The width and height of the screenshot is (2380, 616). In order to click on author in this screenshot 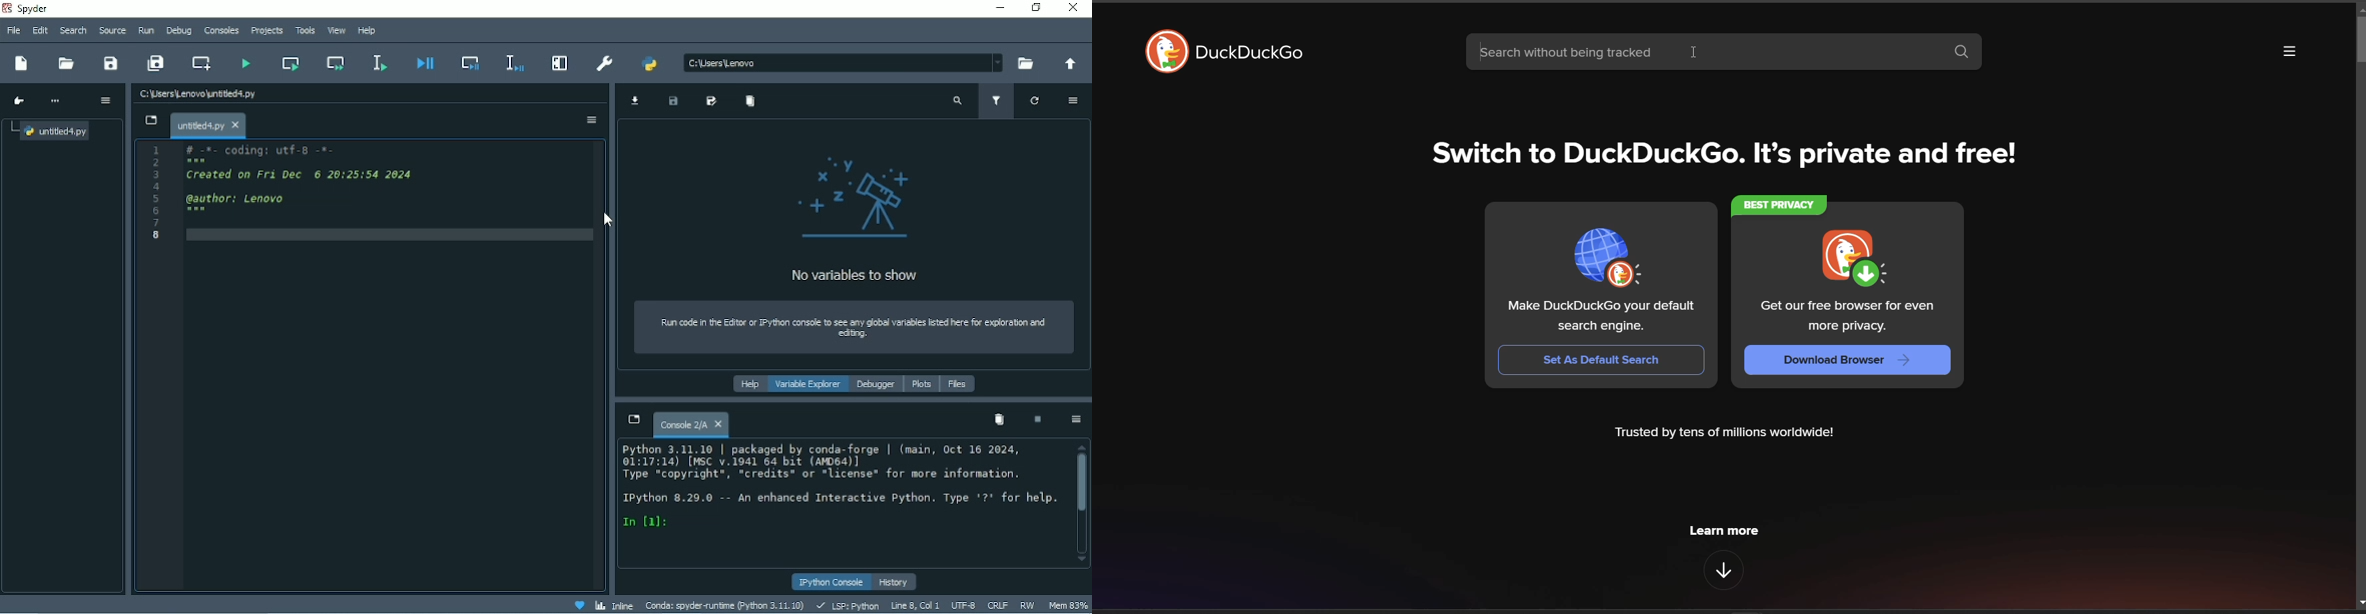, I will do `click(237, 200)`.